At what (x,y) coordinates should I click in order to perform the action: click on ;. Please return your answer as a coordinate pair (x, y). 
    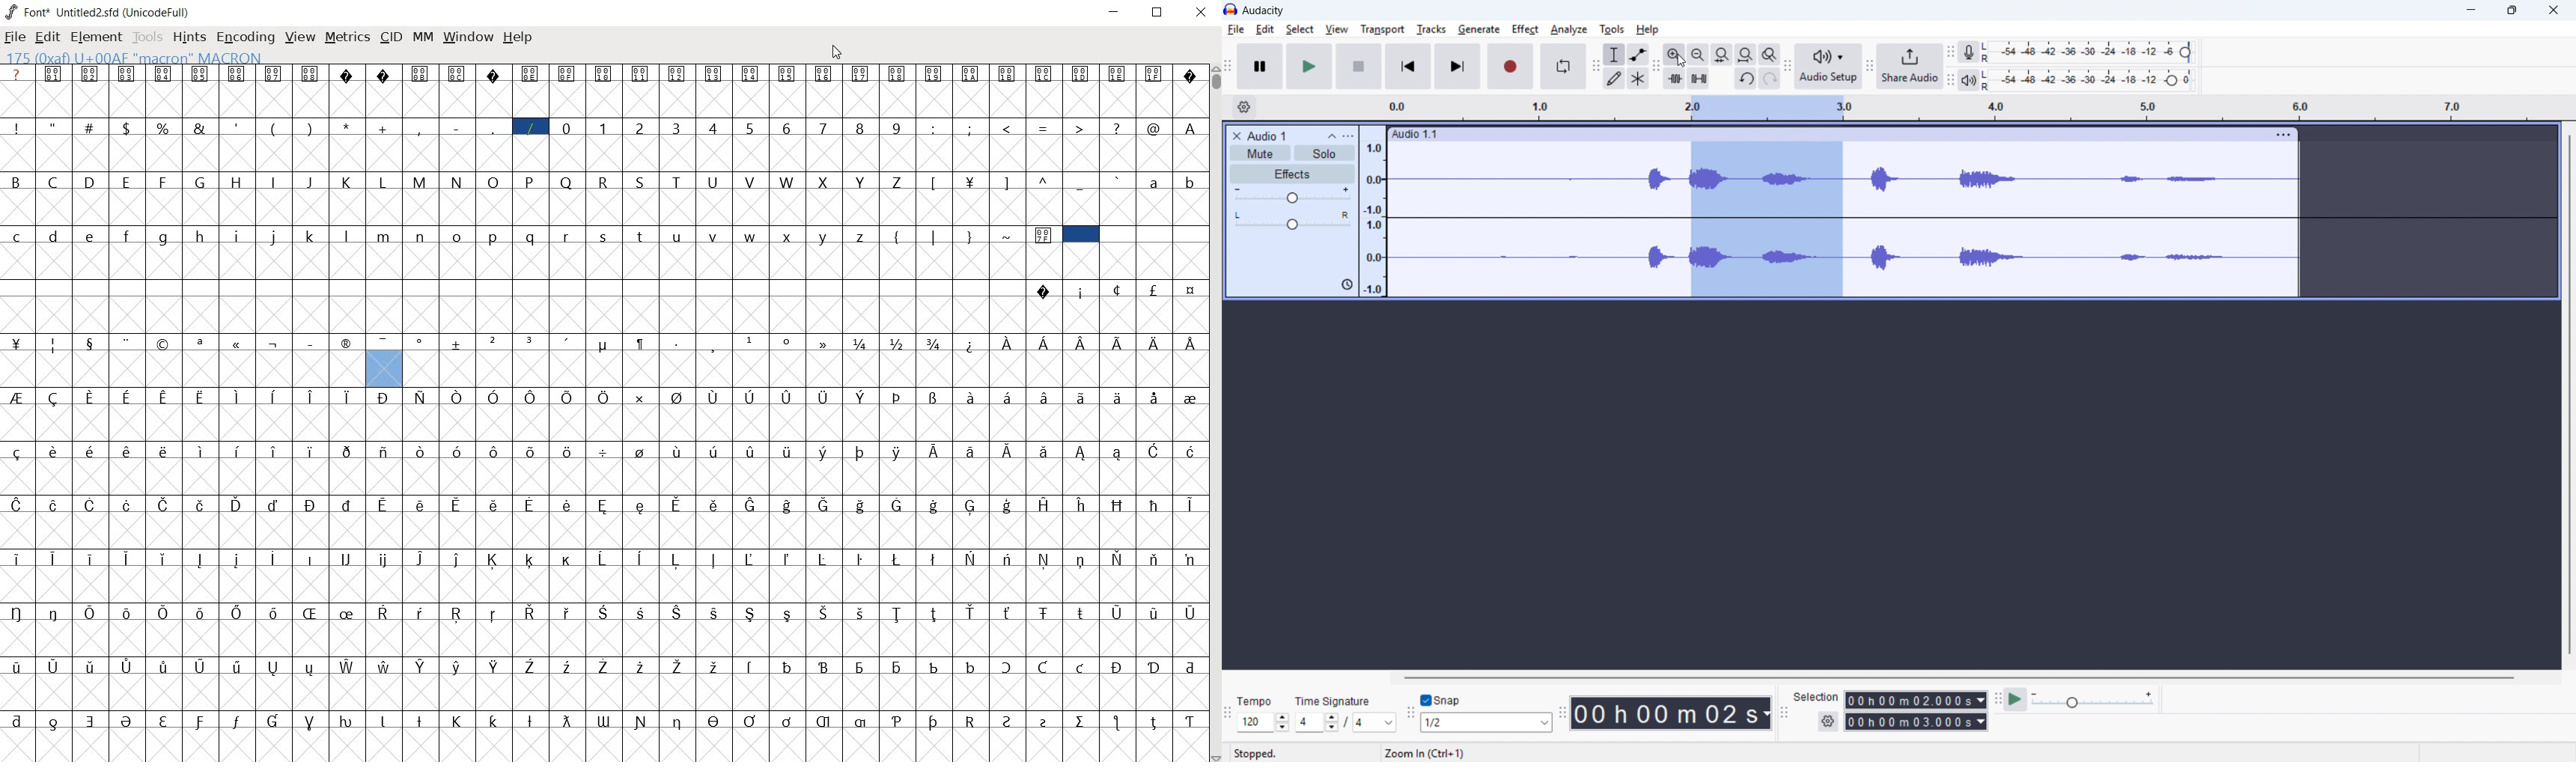
    Looking at the image, I should click on (971, 128).